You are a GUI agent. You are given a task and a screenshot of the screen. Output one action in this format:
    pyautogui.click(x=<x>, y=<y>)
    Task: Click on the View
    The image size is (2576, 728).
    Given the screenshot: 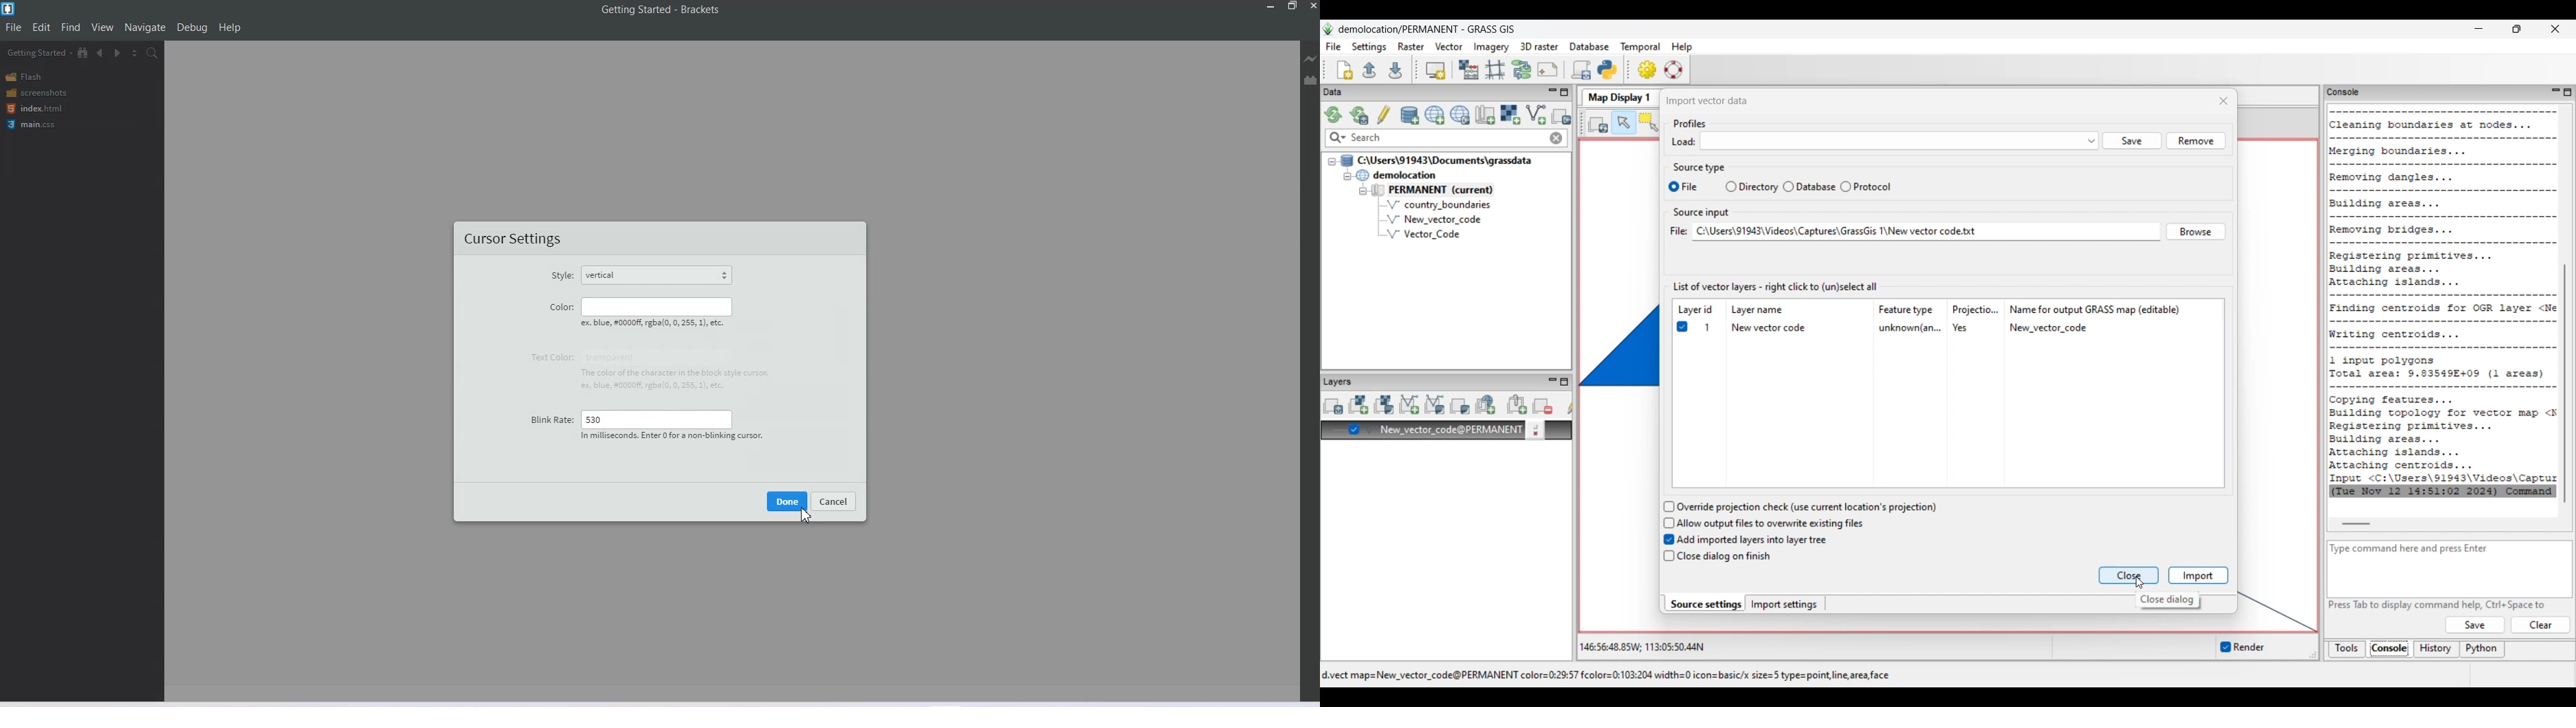 What is the action you would take?
    pyautogui.click(x=102, y=26)
    